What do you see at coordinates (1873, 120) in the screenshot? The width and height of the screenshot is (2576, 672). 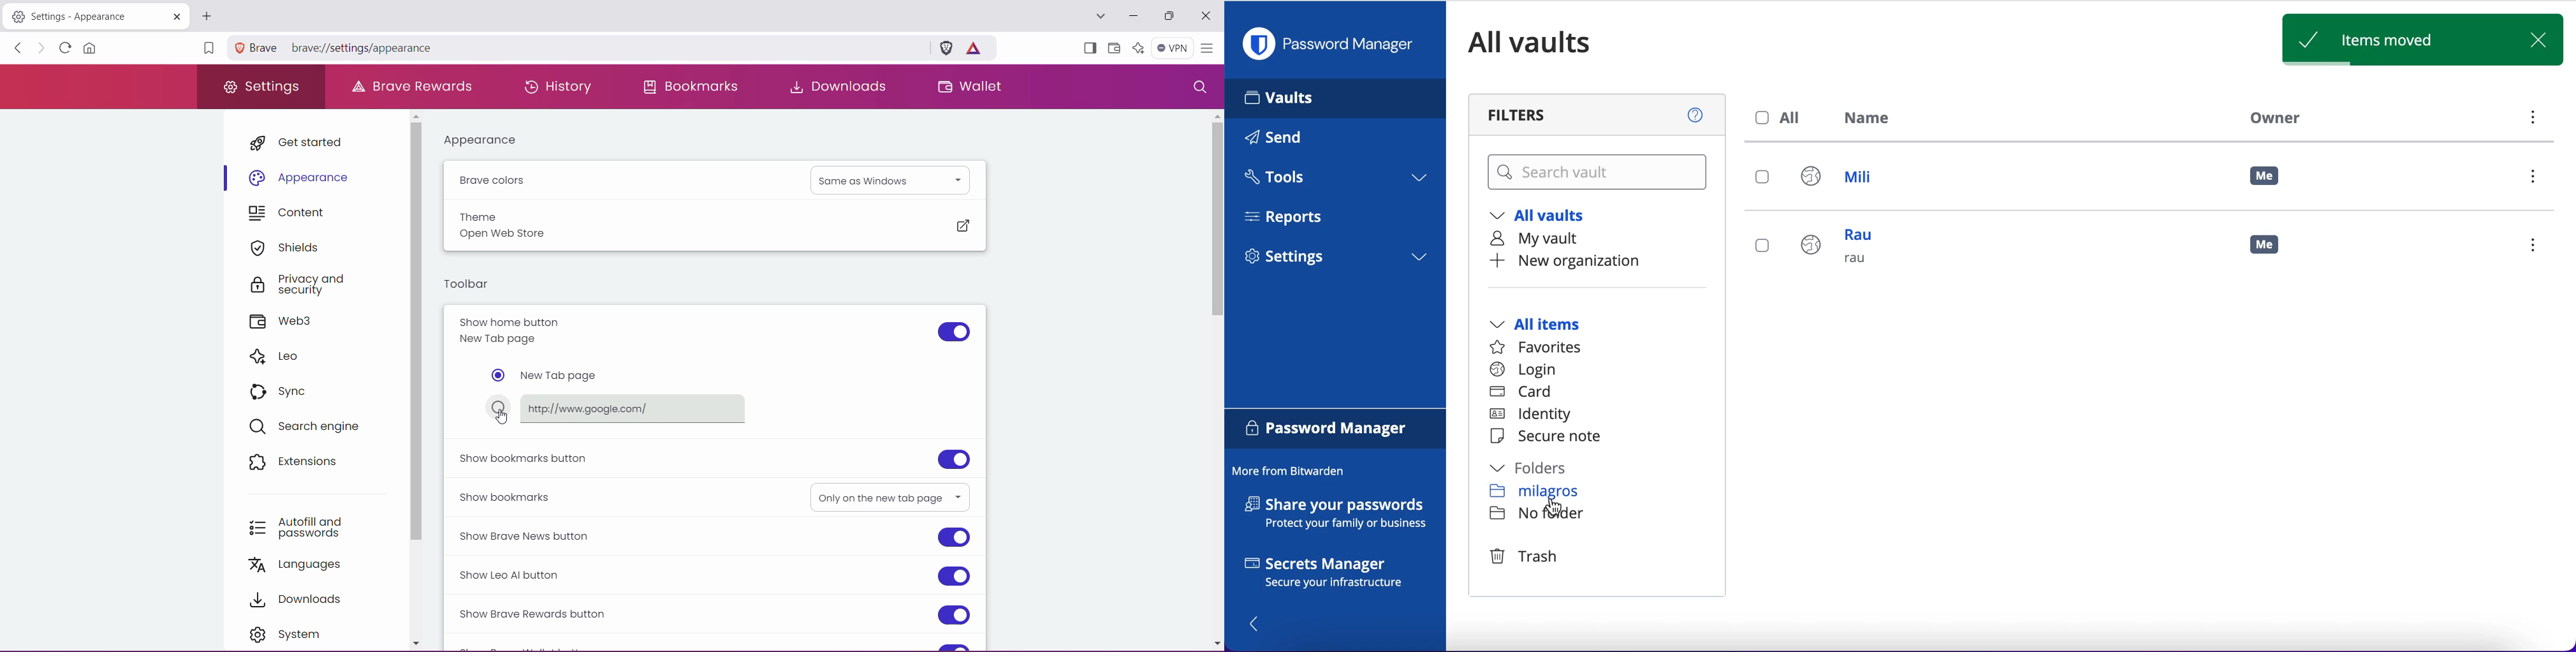 I see `name` at bounding box center [1873, 120].